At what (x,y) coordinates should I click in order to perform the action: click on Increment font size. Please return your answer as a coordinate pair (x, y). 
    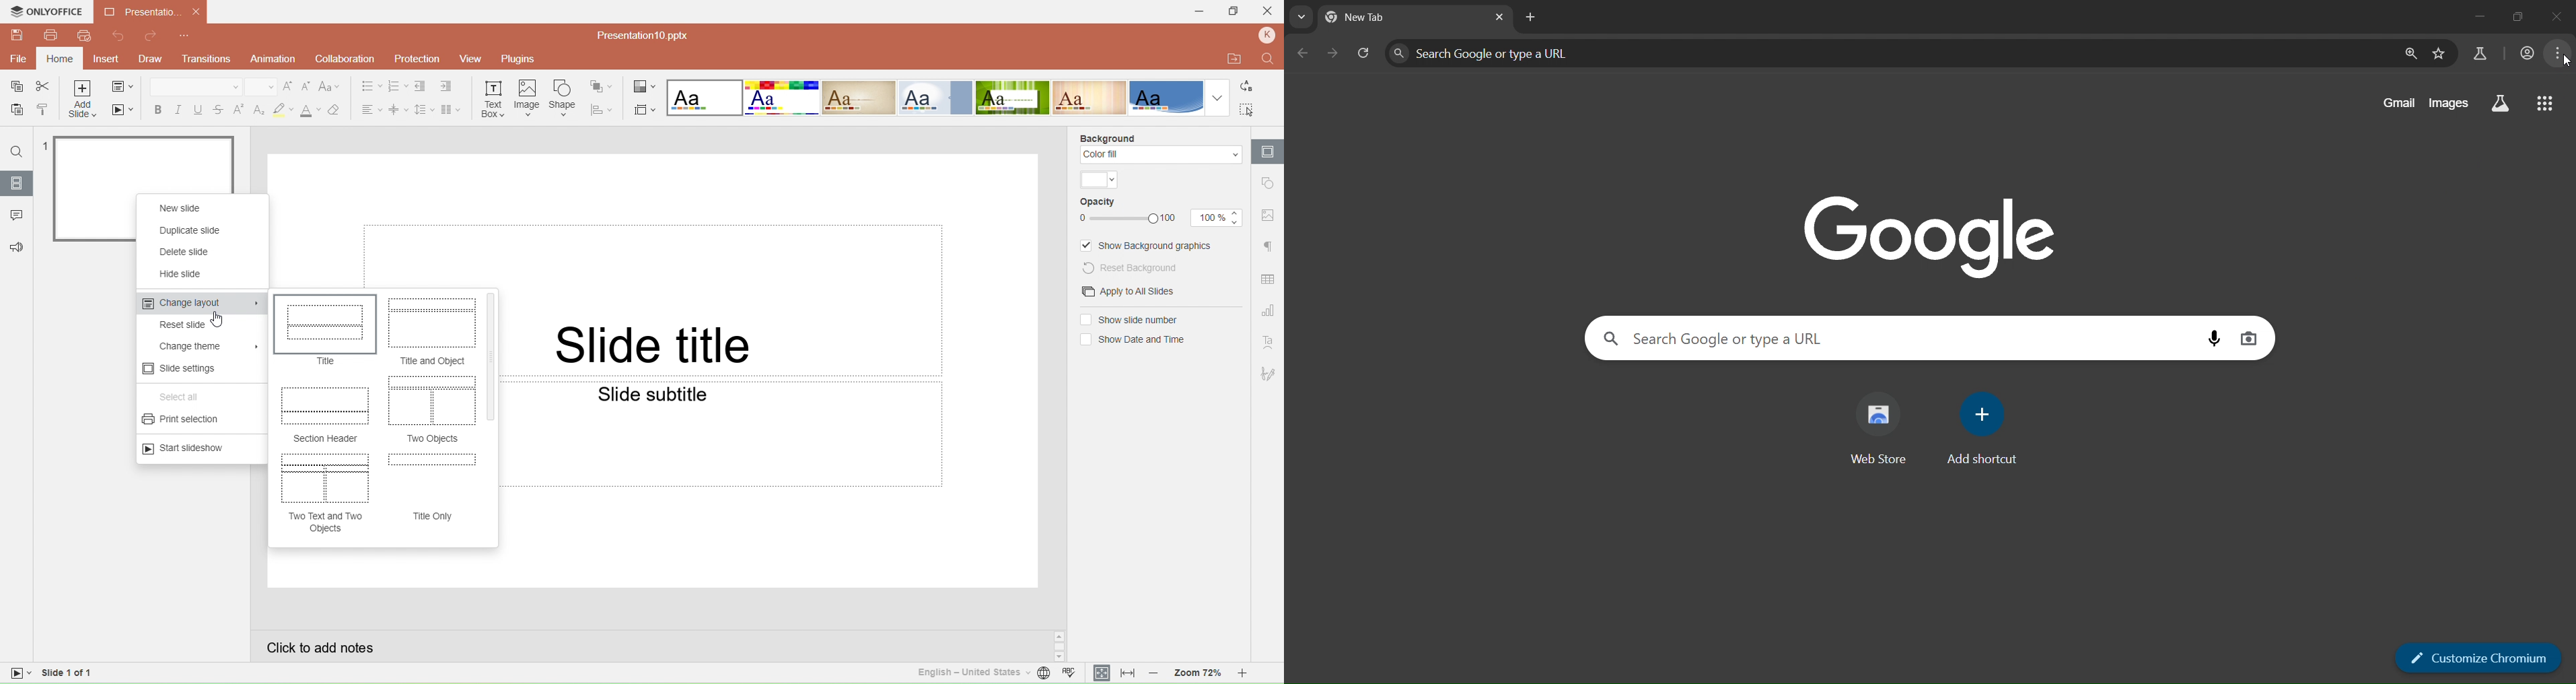
    Looking at the image, I should click on (288, 87).